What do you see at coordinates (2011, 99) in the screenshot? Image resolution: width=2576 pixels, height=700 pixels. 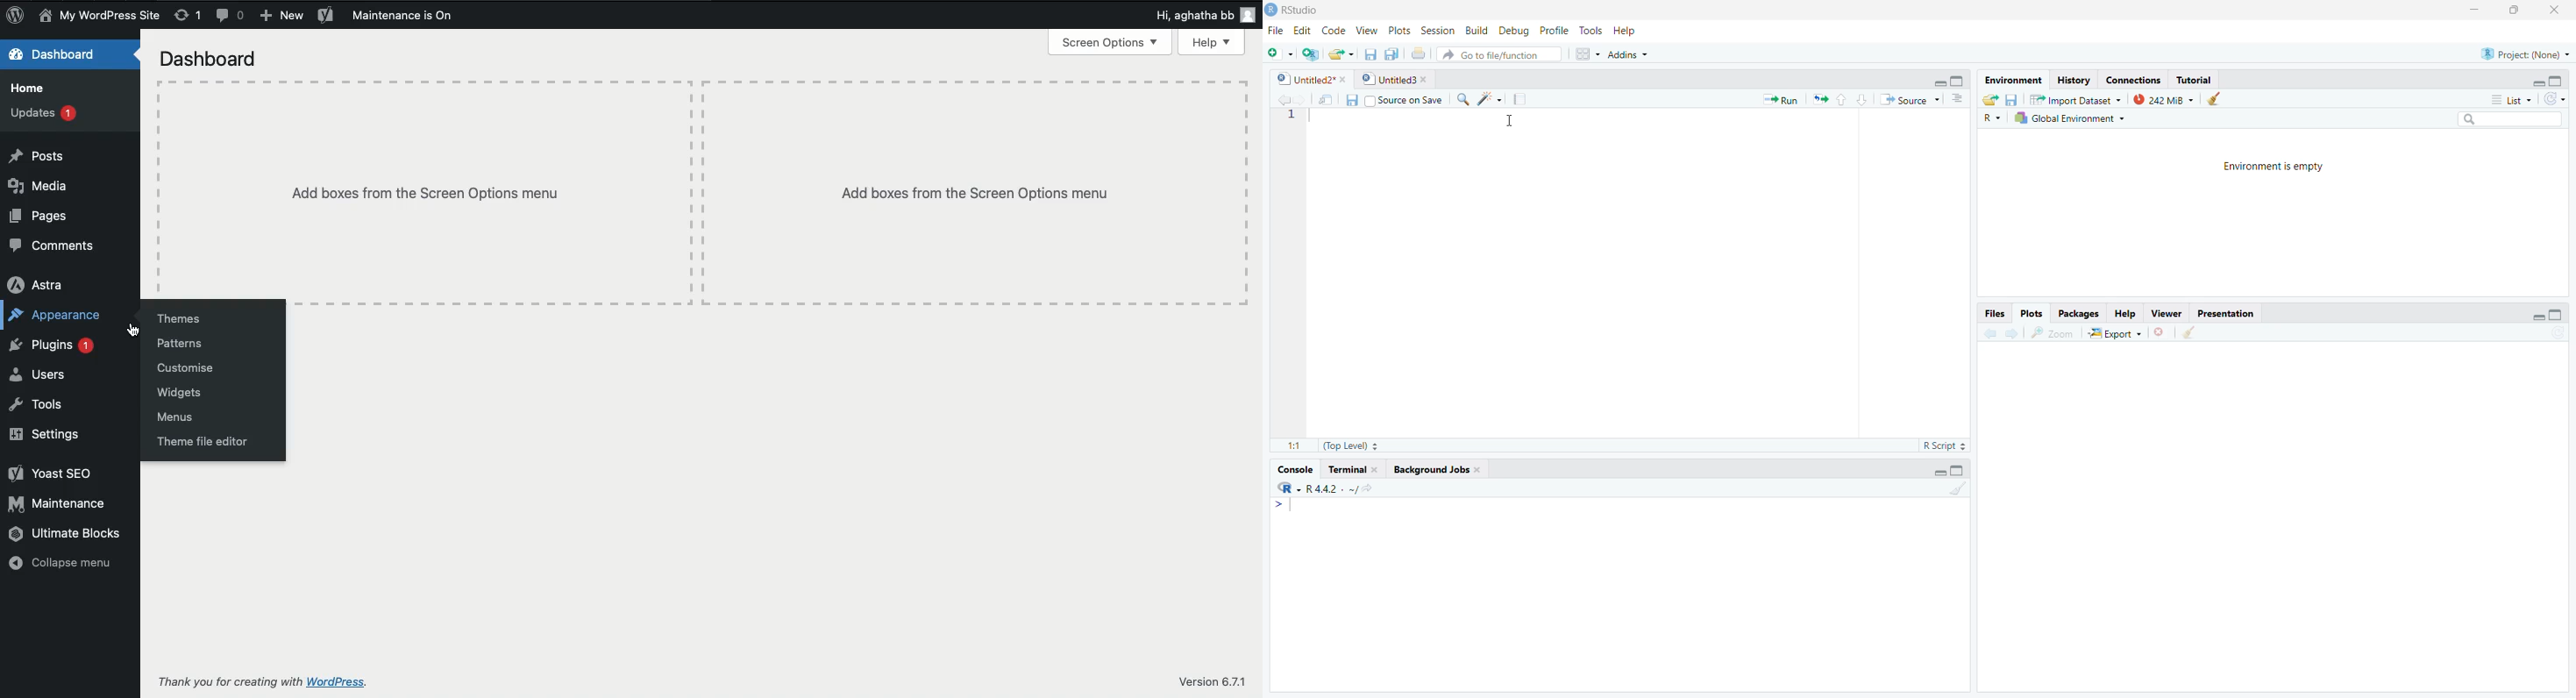 I see `save workspace` at bounding box center [2011, 99].